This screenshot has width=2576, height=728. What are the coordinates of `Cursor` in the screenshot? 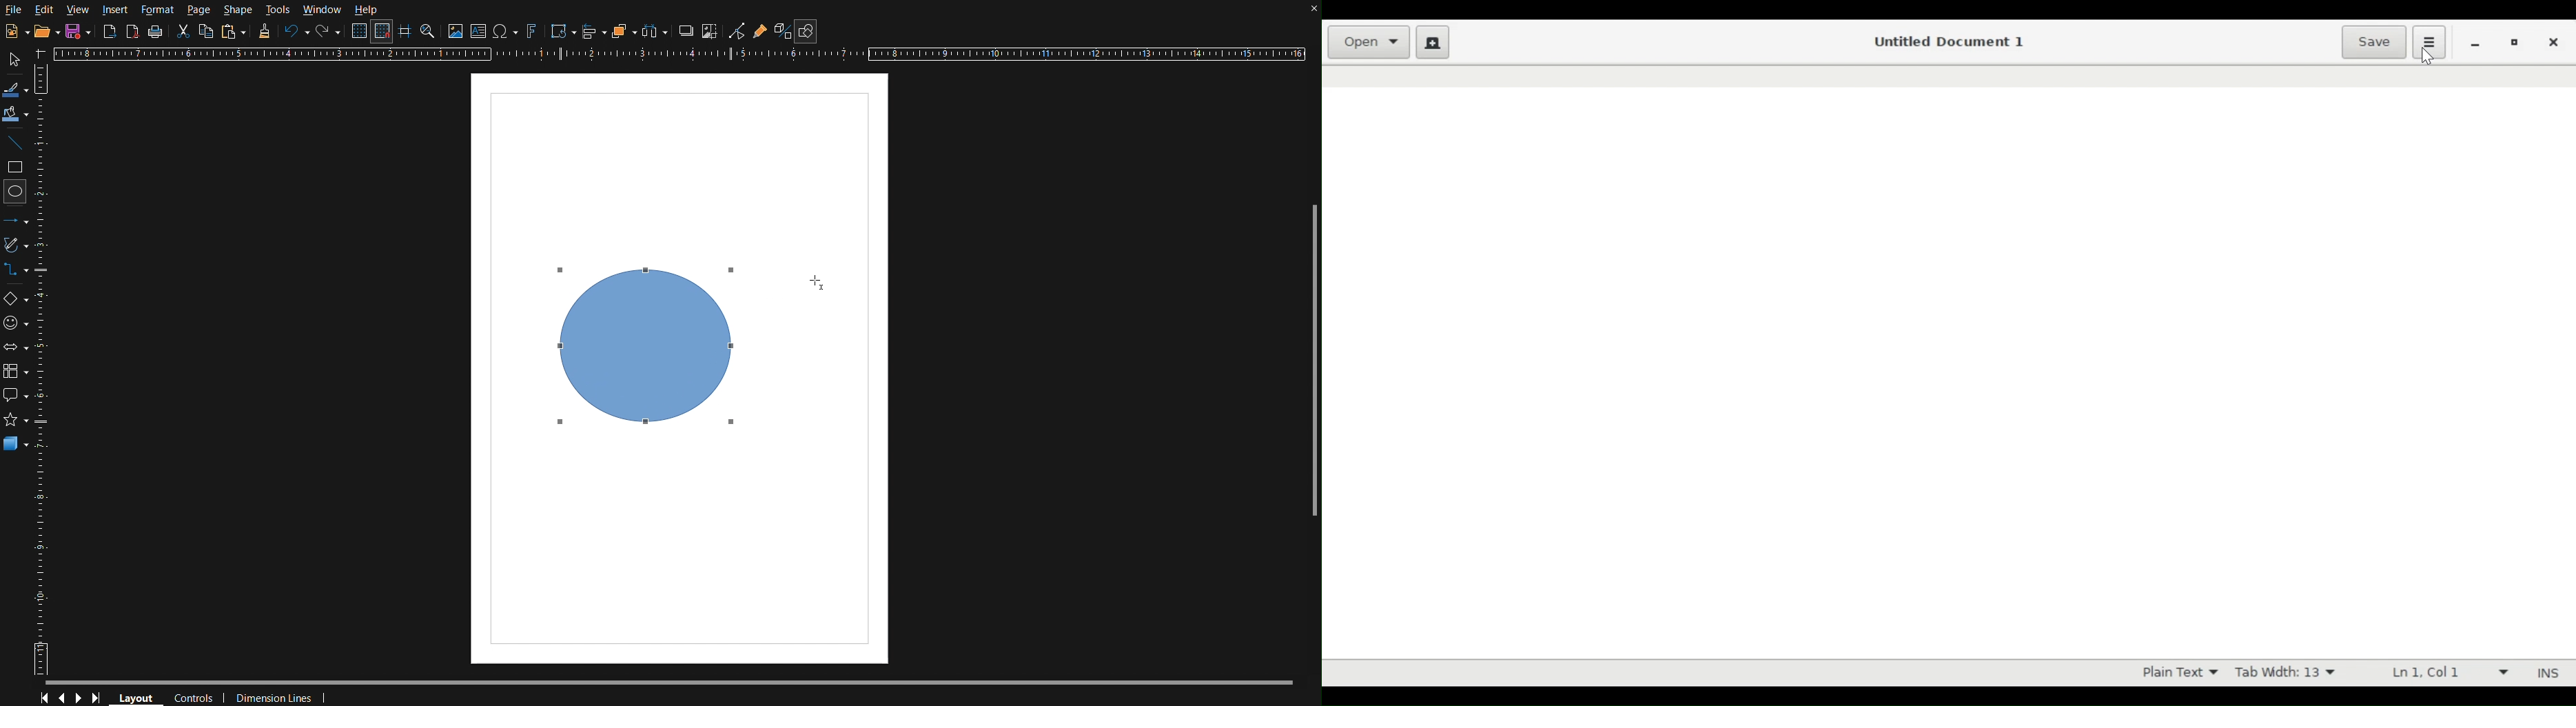 It's located at (731, 425).